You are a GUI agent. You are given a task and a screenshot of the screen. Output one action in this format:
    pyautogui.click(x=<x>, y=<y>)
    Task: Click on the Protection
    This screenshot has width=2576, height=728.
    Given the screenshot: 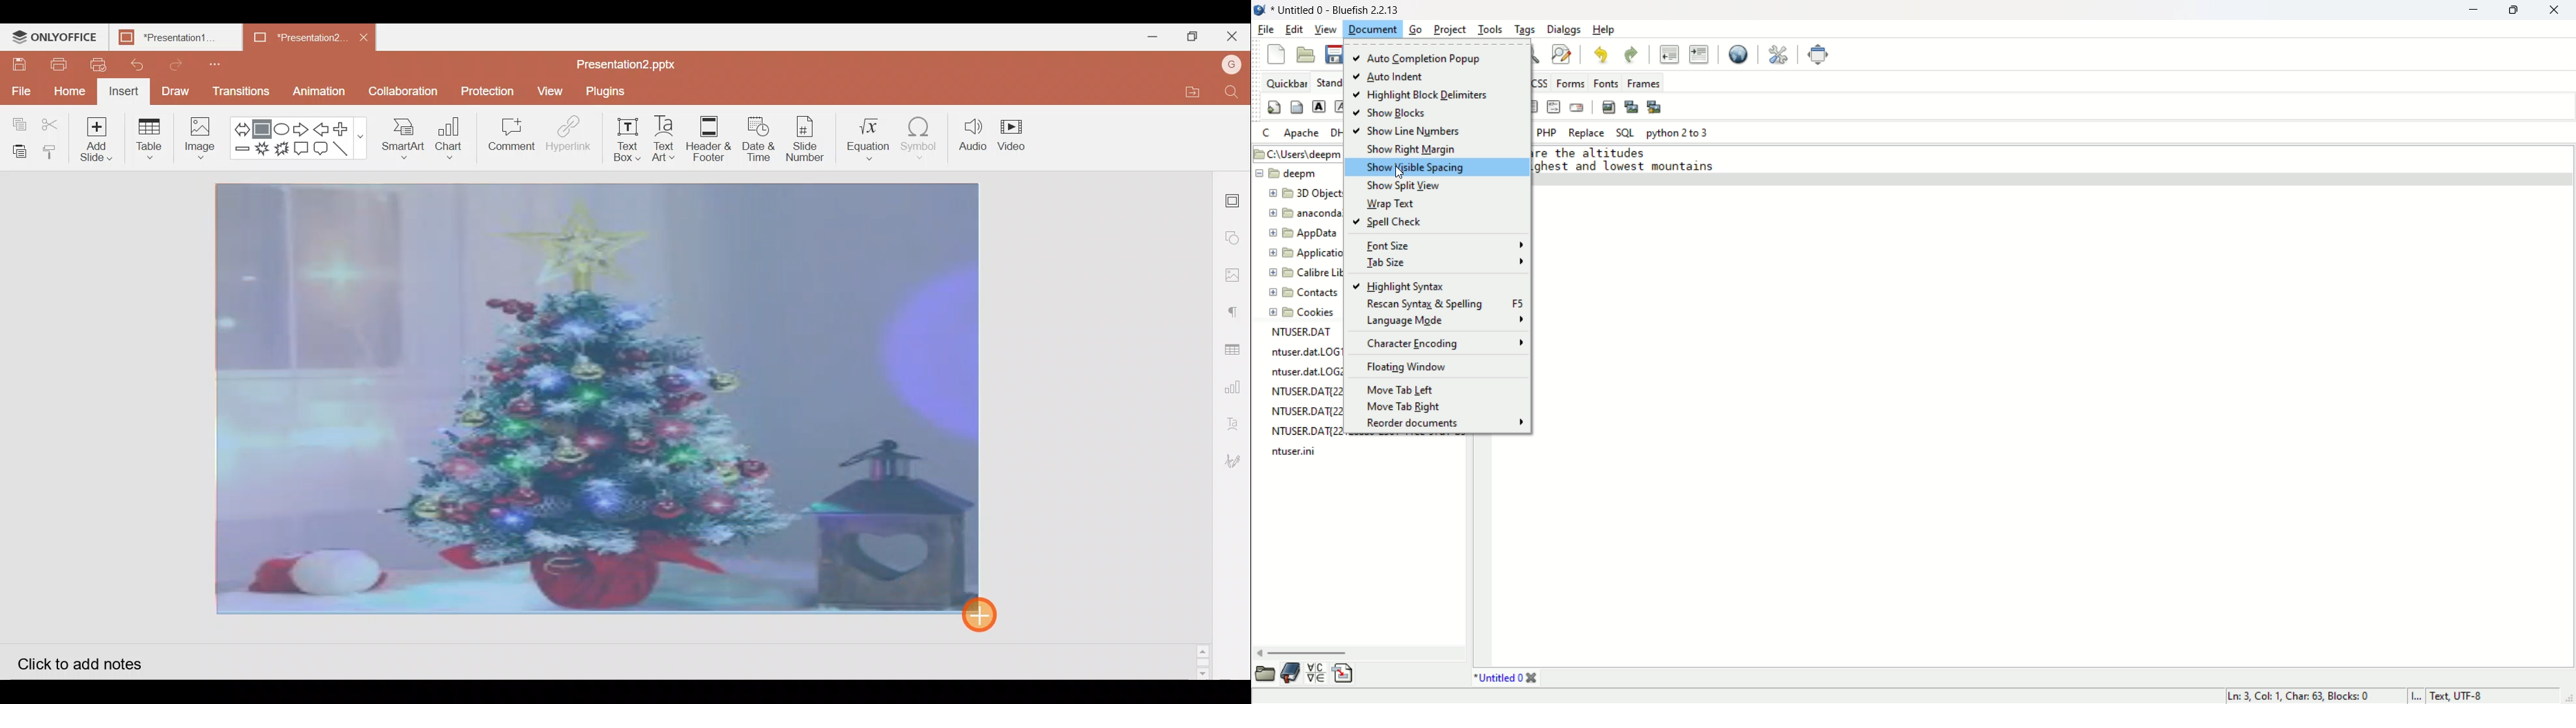 What is the action you would take?
    pyautogui.click(x=484, y=91)
    